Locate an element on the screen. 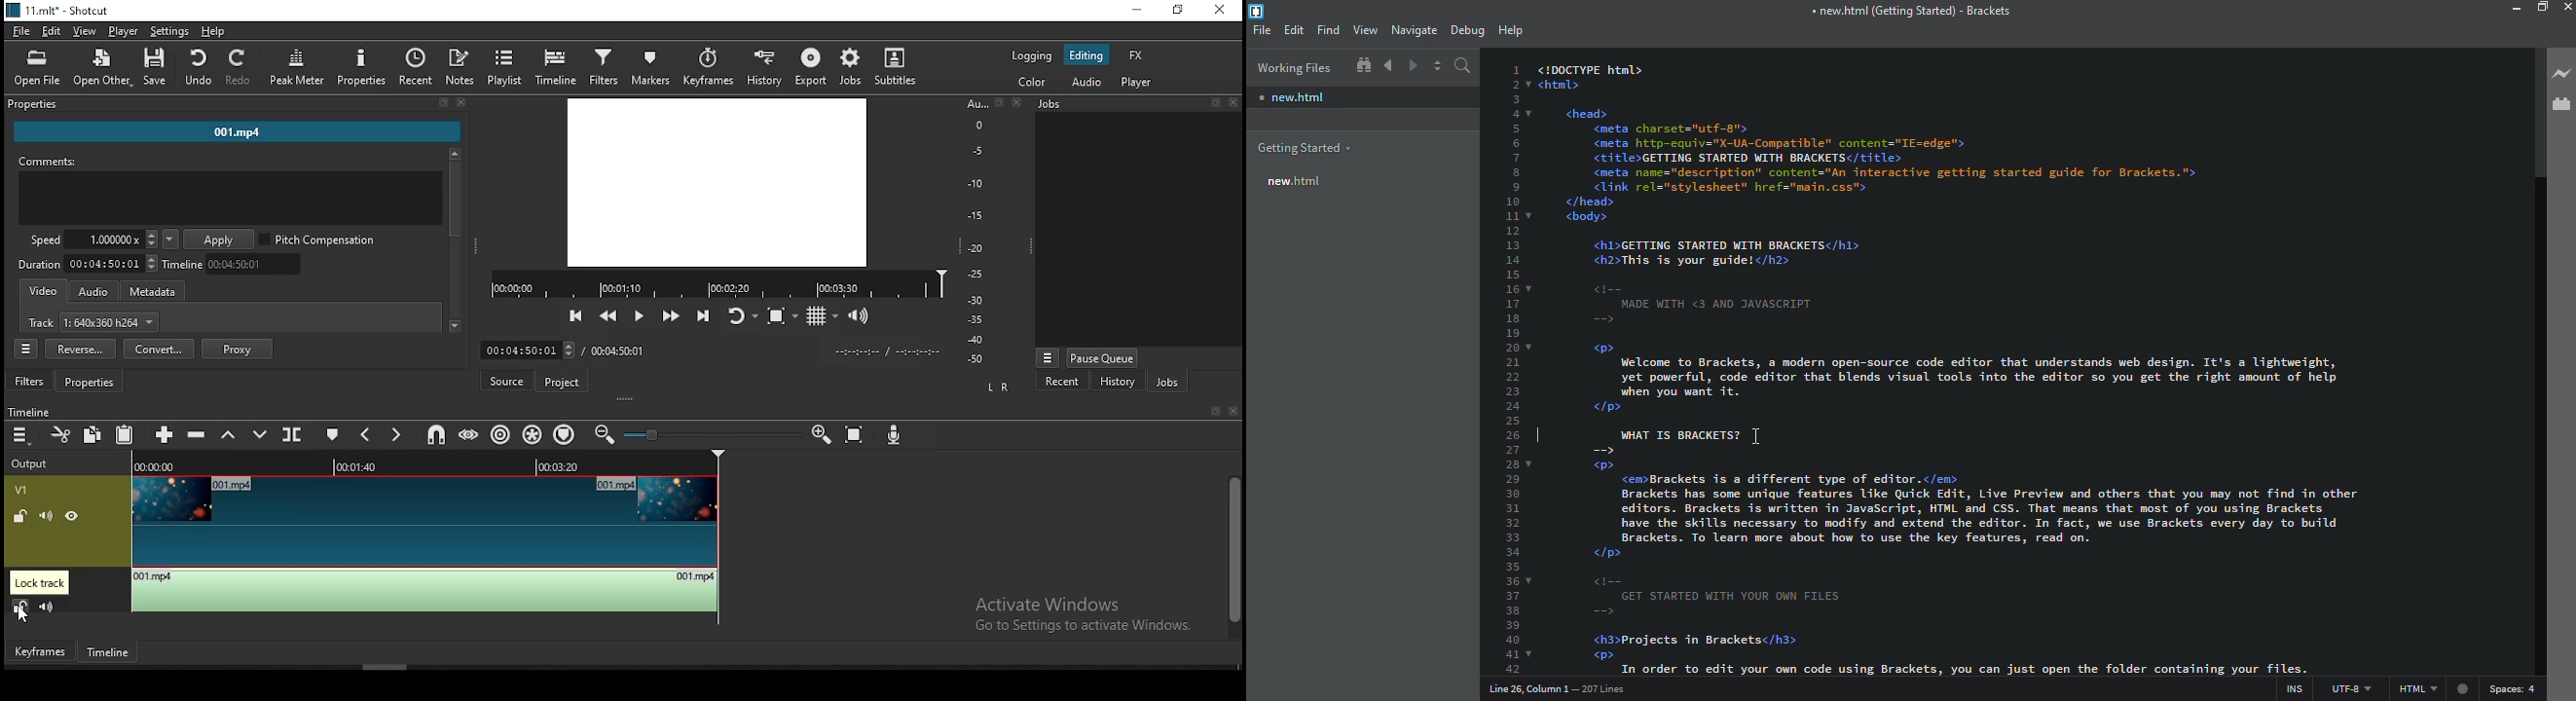  apply is located at coordinates (219, 240).